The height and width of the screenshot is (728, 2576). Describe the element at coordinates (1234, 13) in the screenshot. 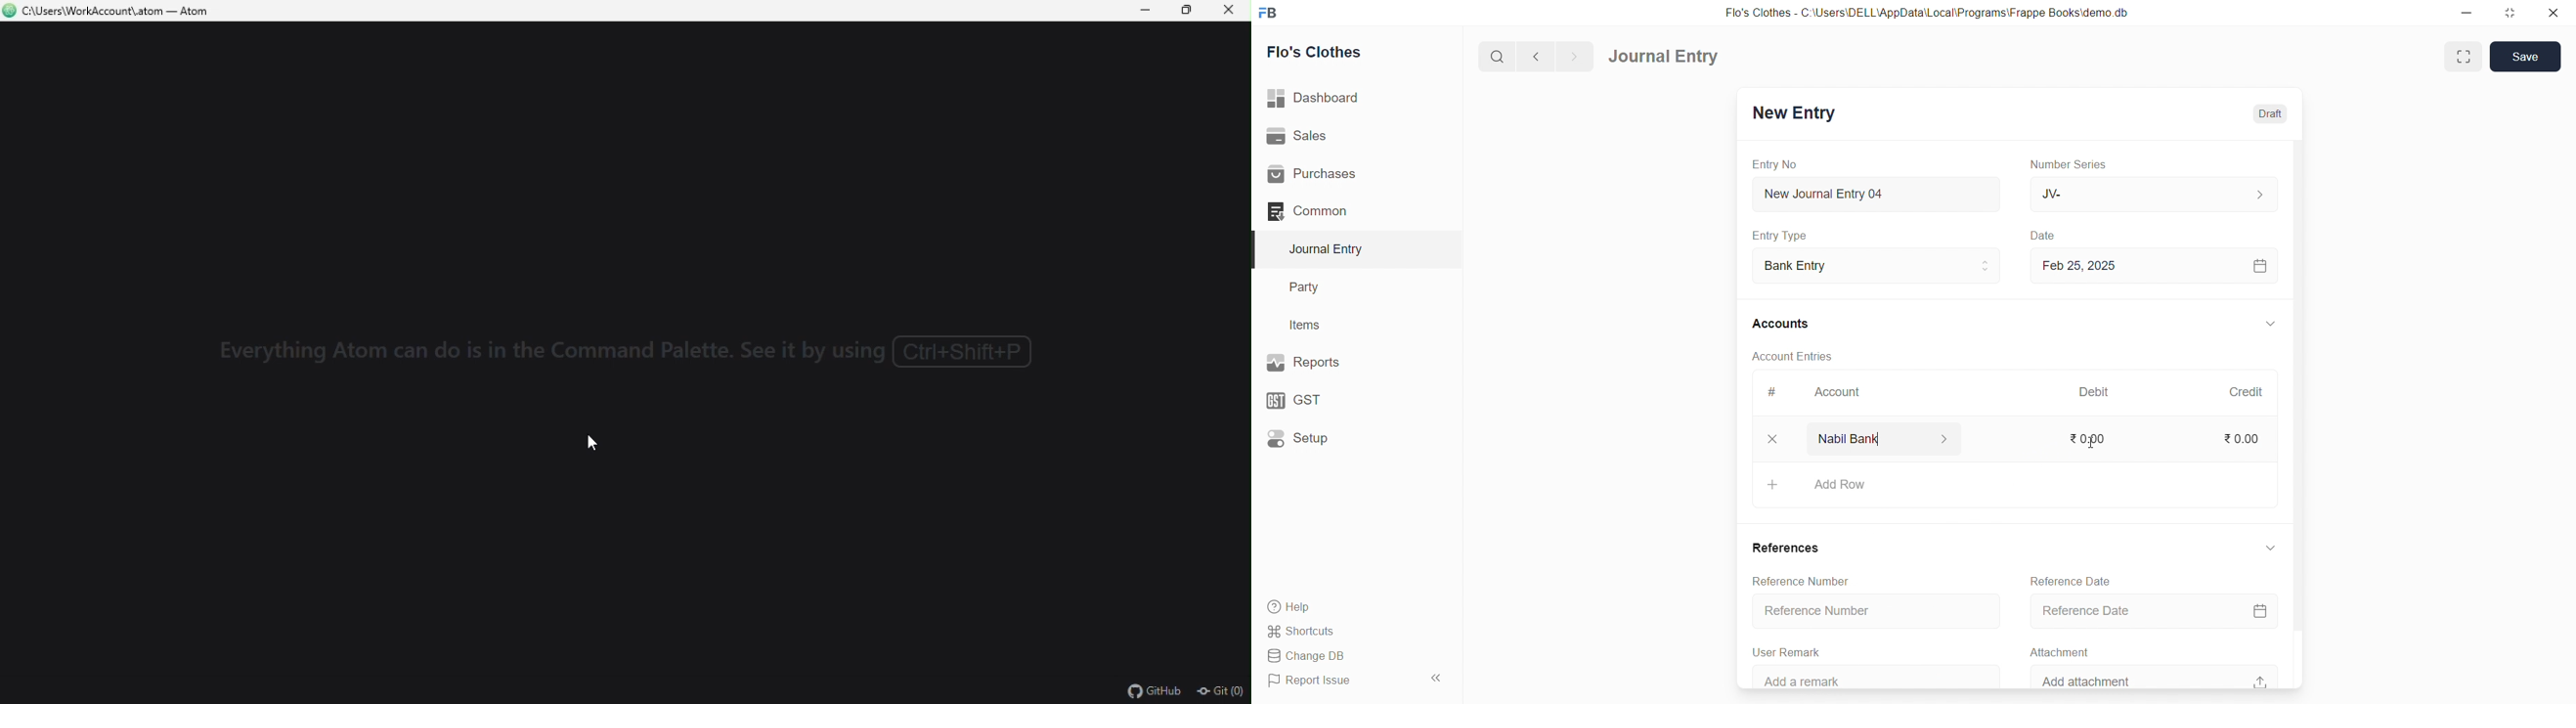

I see `Close` at that location.